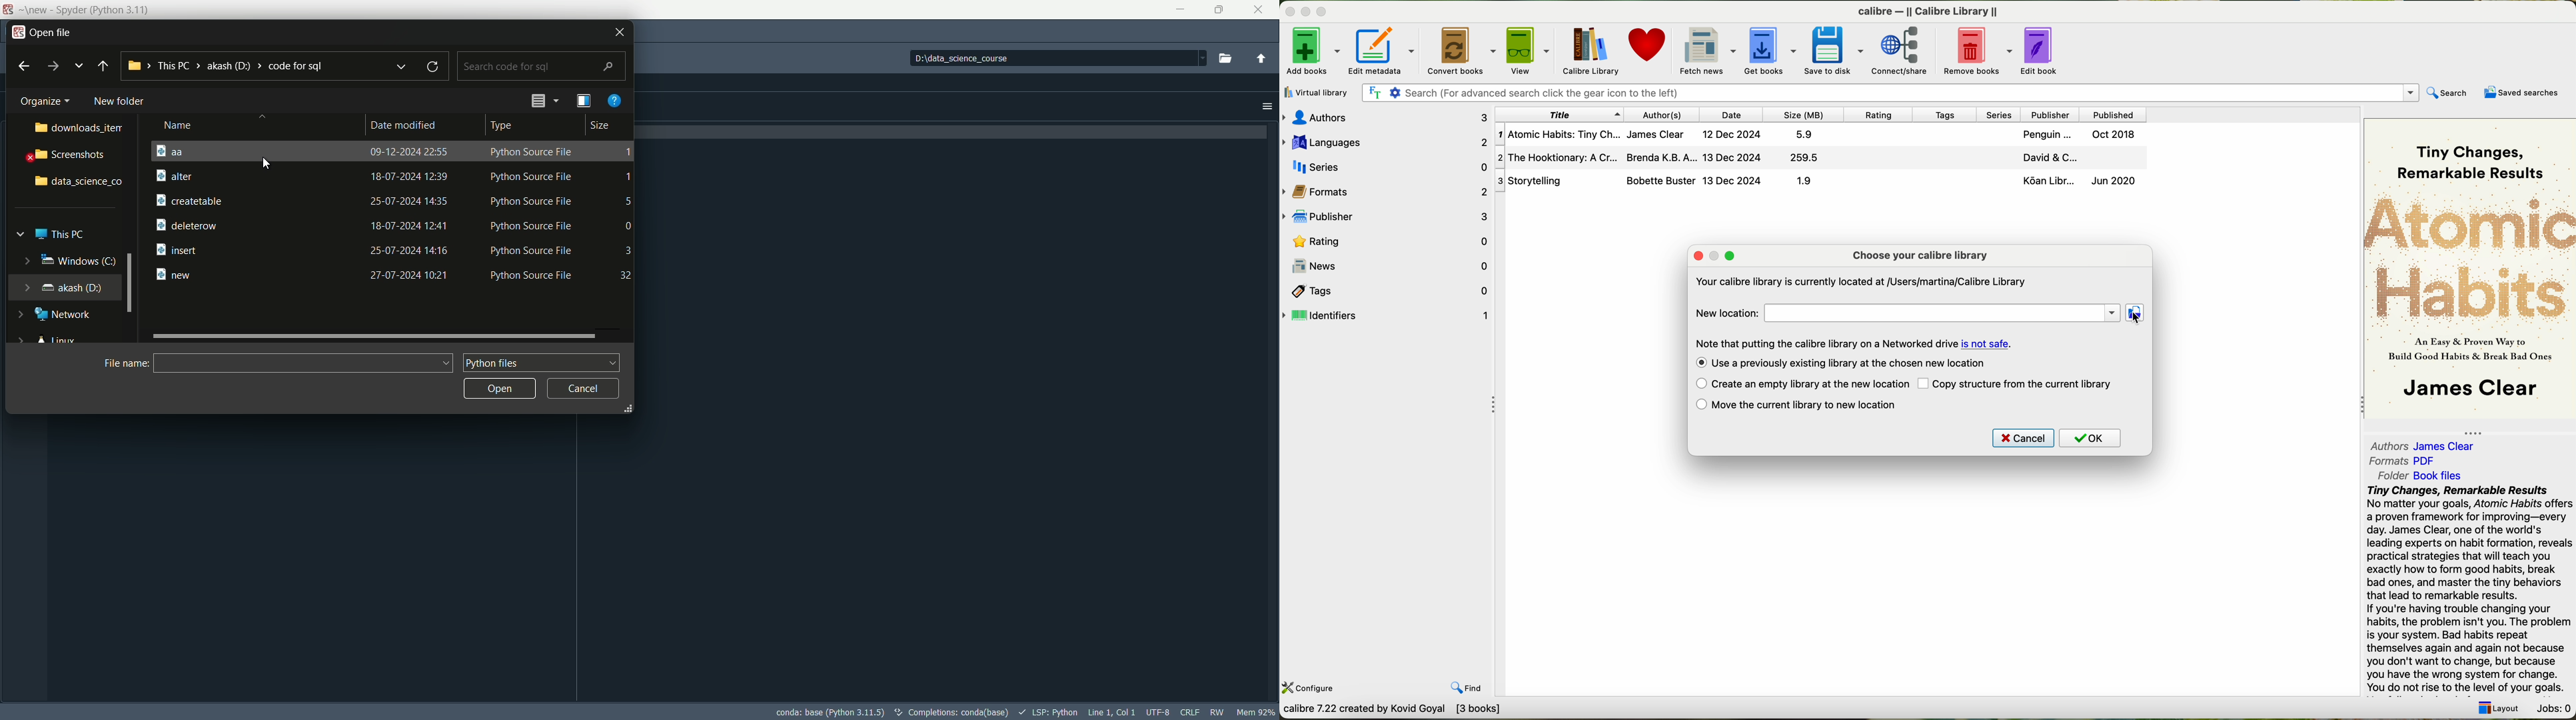  What do you see at coordinates (1701, 405) in the screenshot?
I see `check box` at bounding box center [1701, 405].